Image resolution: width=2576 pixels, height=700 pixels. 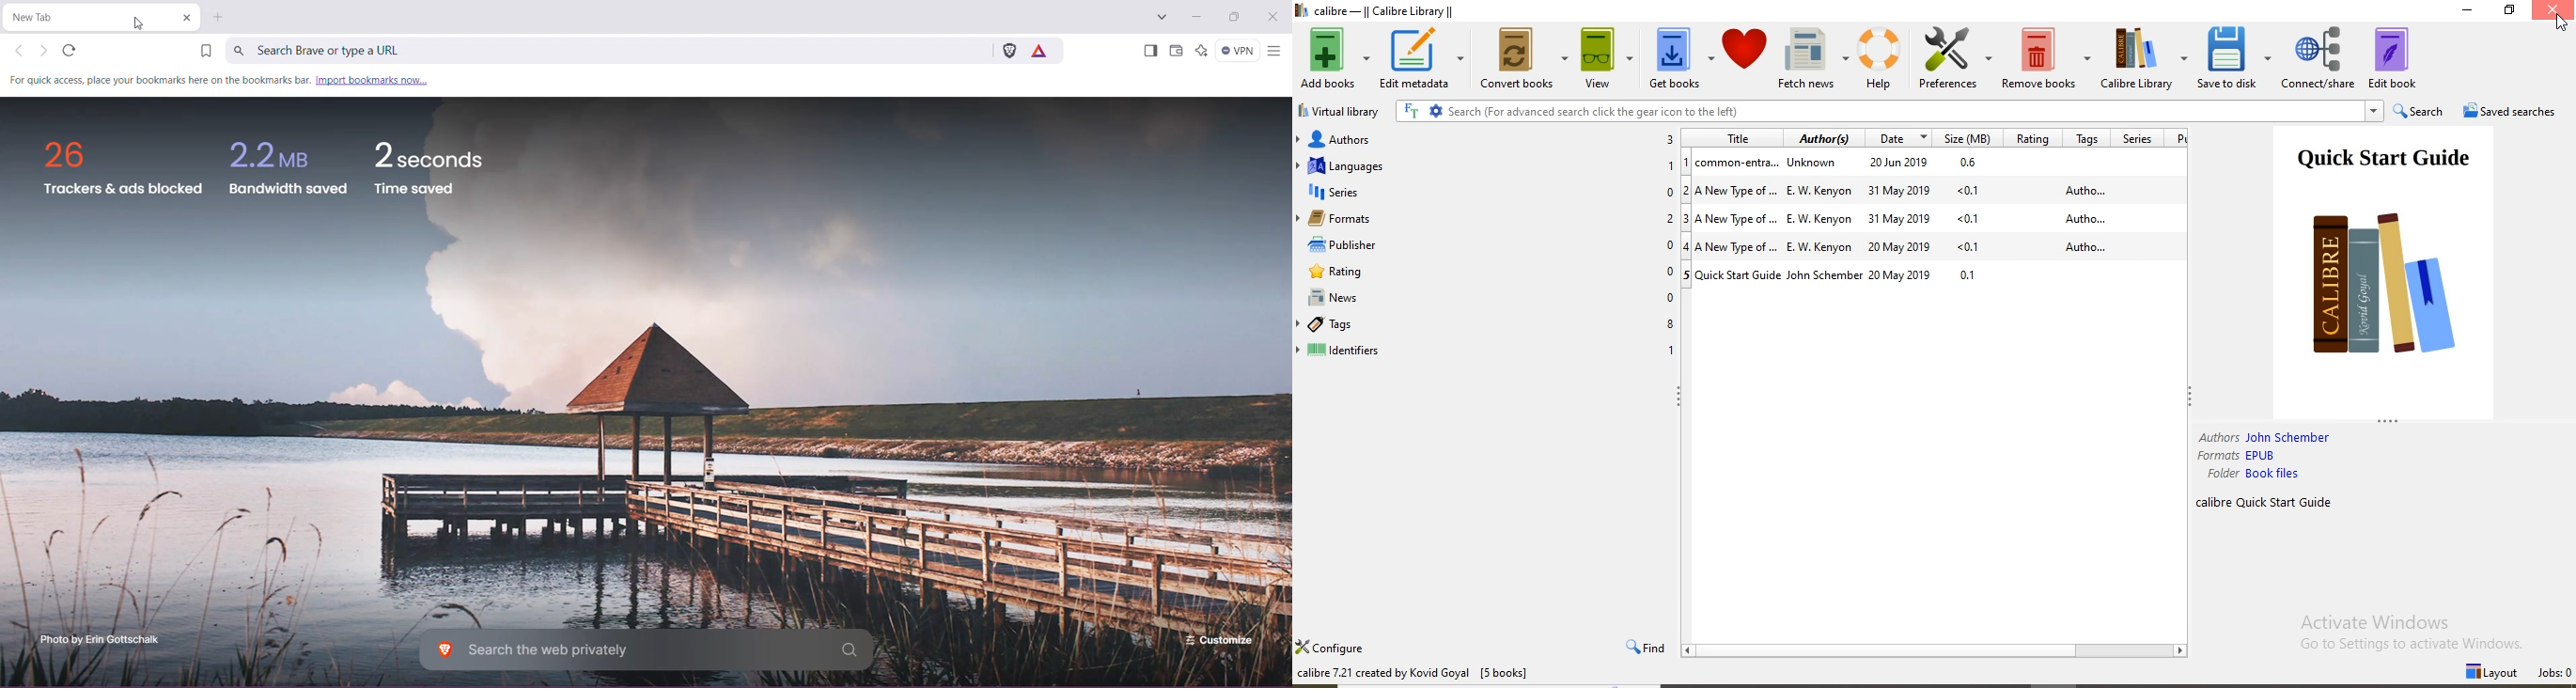 What do you see at coordinates (1971, 248) in the screenshot?
I see `` at bounding box center [1971, 248].